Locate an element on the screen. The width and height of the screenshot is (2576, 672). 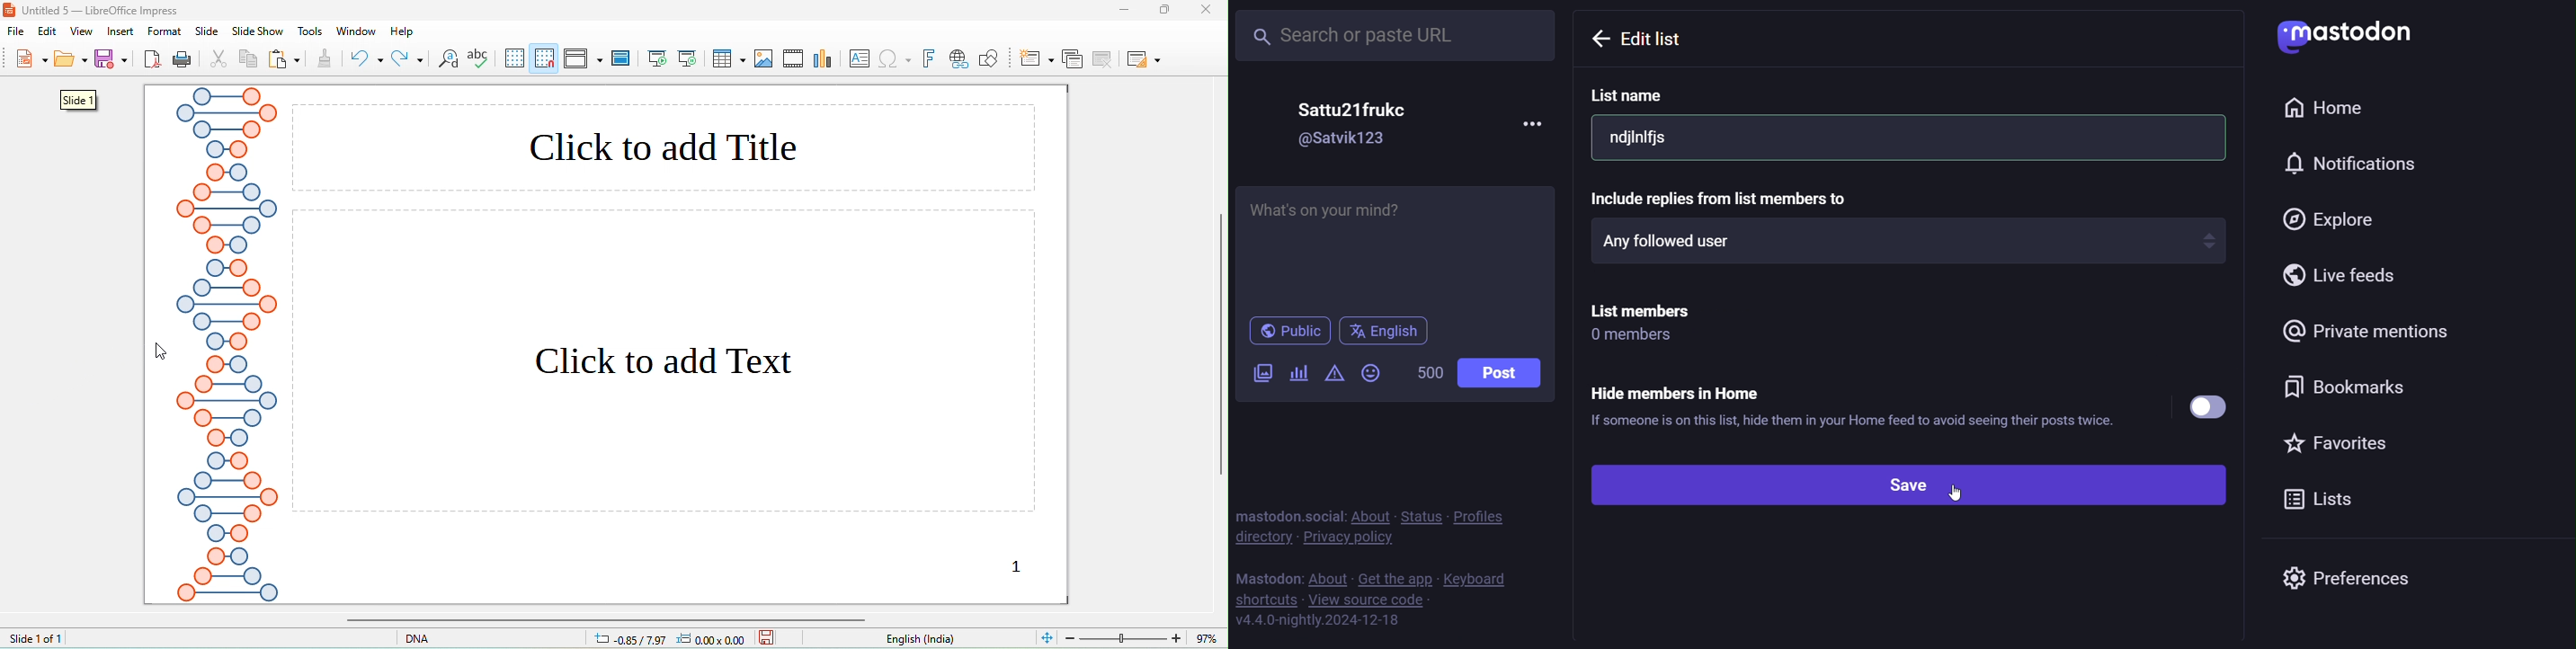
https://mastodon.social/lists# is located at coordinates (1318, 620).